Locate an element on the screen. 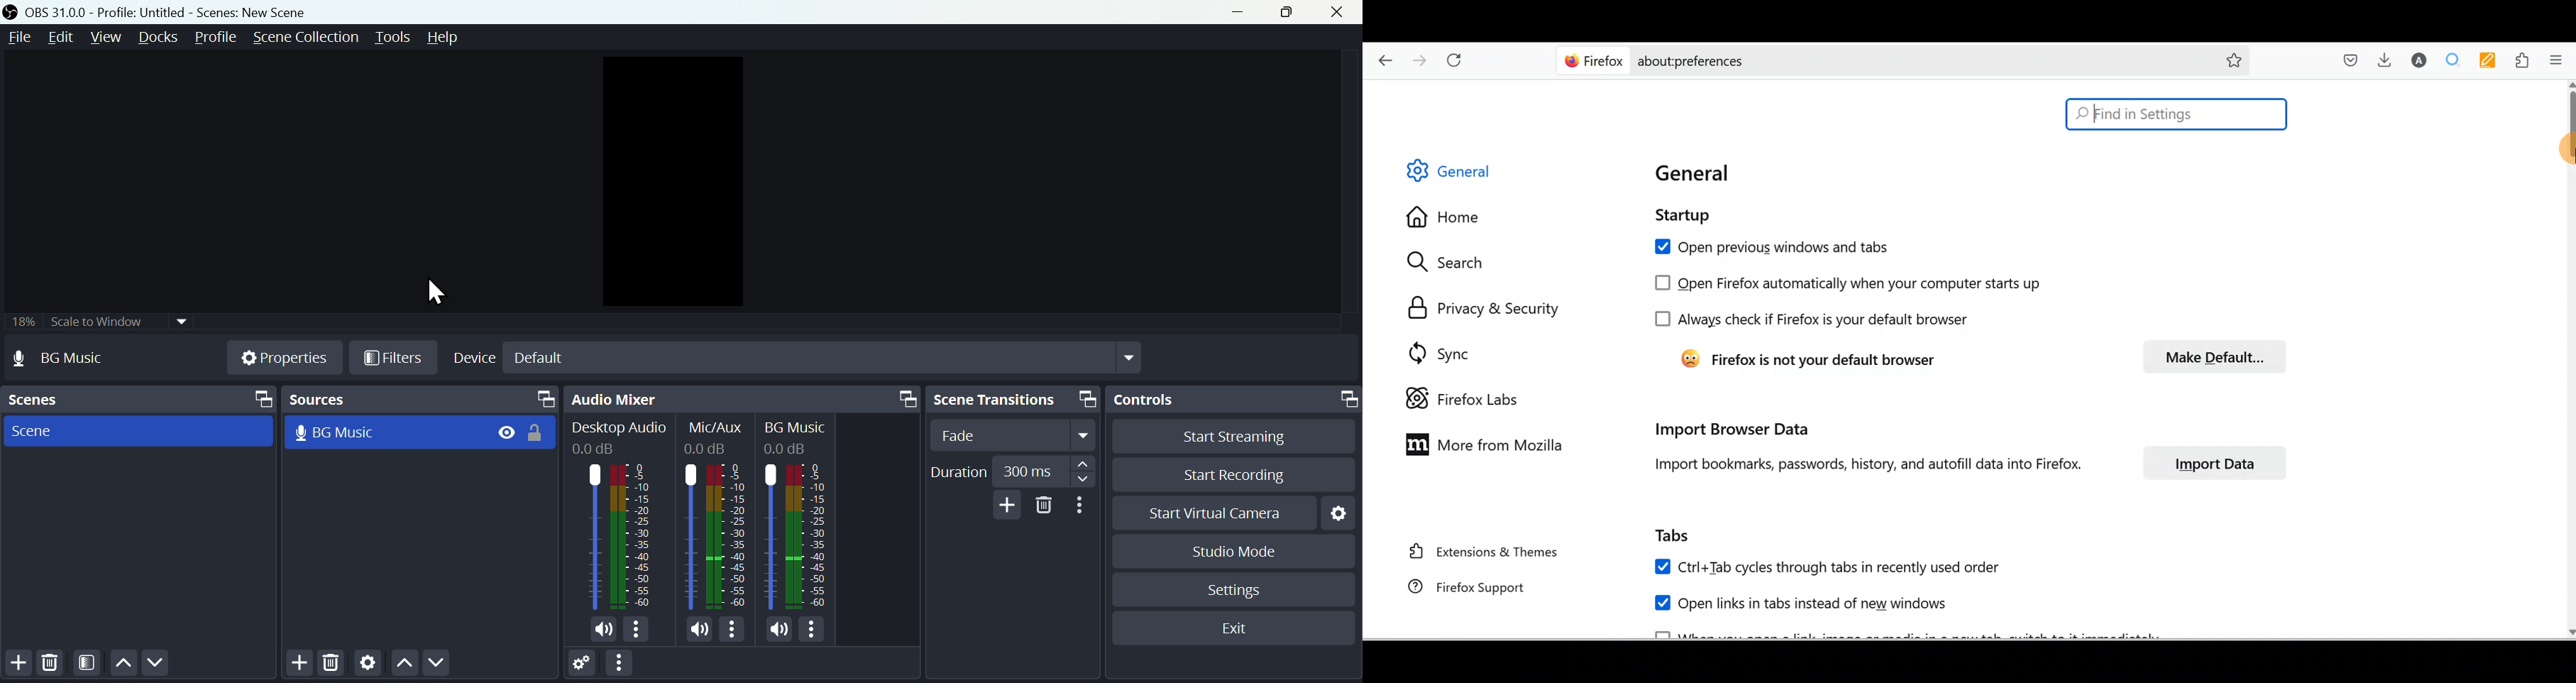 This screenshot has width=2576, height=700. Visible is located at coordinates (507, 432).